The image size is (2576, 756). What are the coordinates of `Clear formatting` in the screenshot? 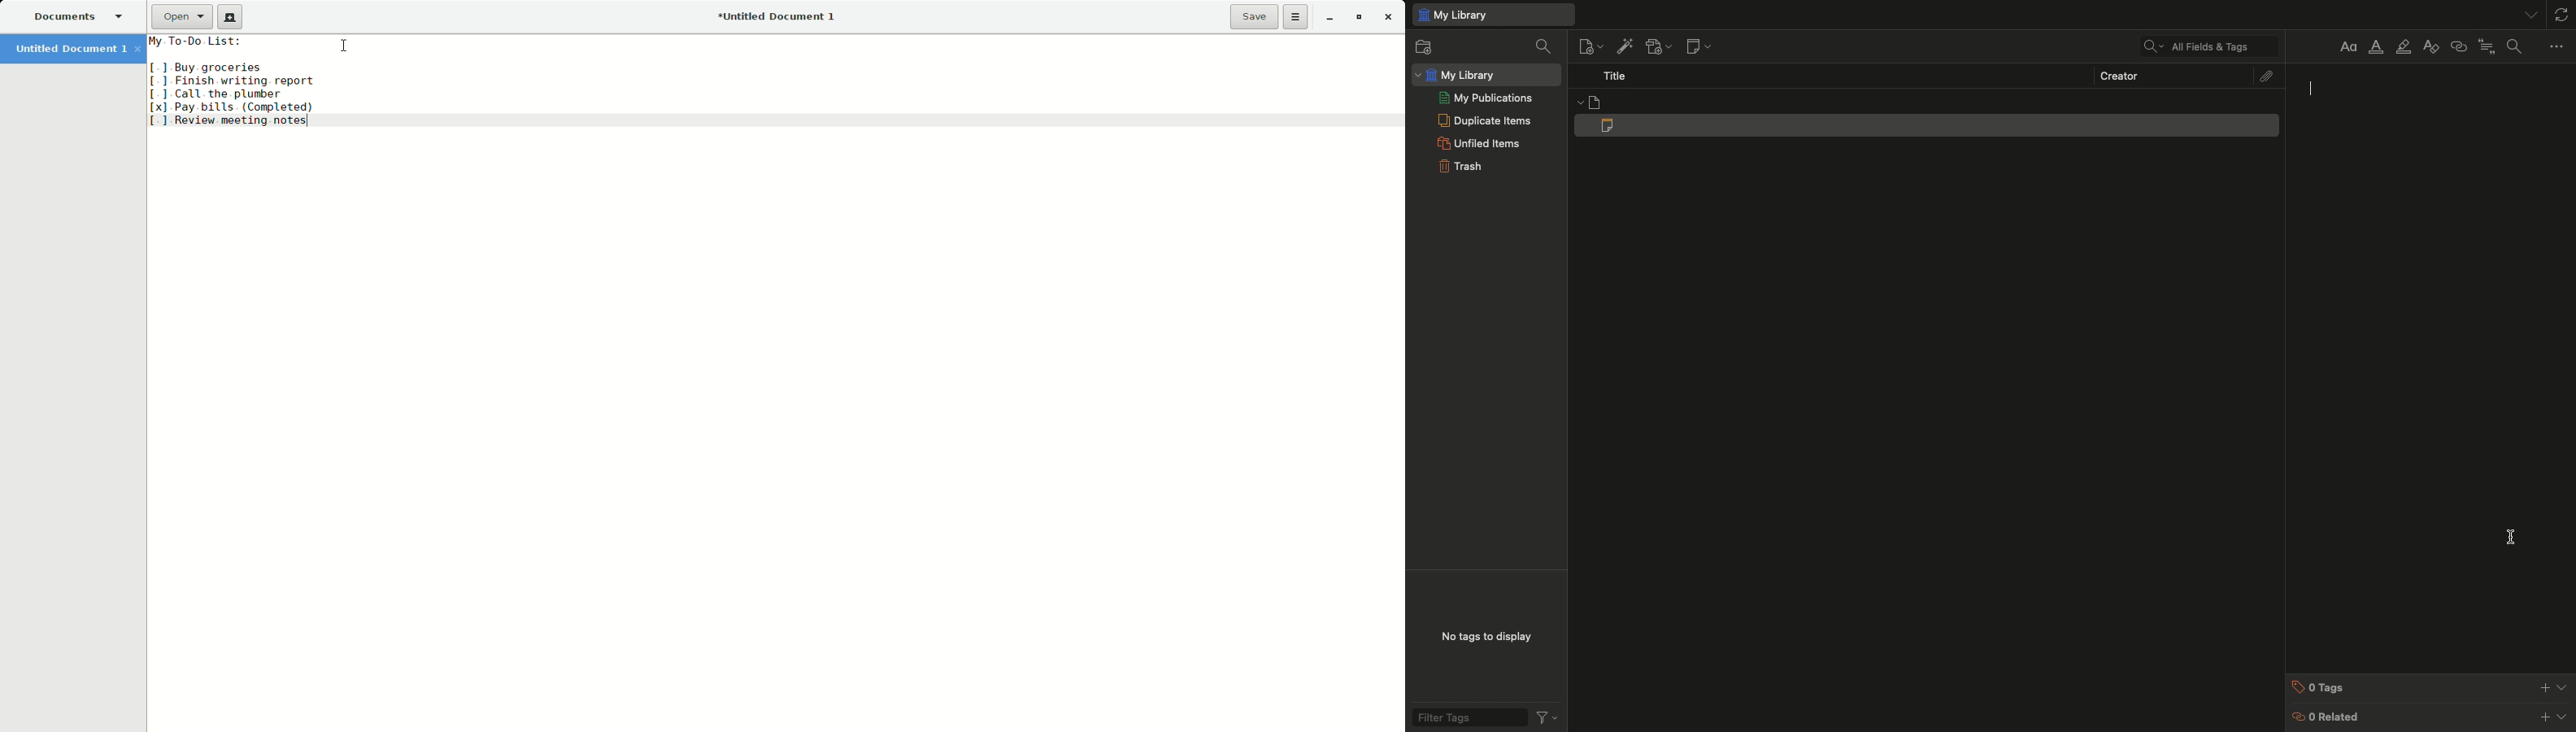 It's located at (2430, 46).